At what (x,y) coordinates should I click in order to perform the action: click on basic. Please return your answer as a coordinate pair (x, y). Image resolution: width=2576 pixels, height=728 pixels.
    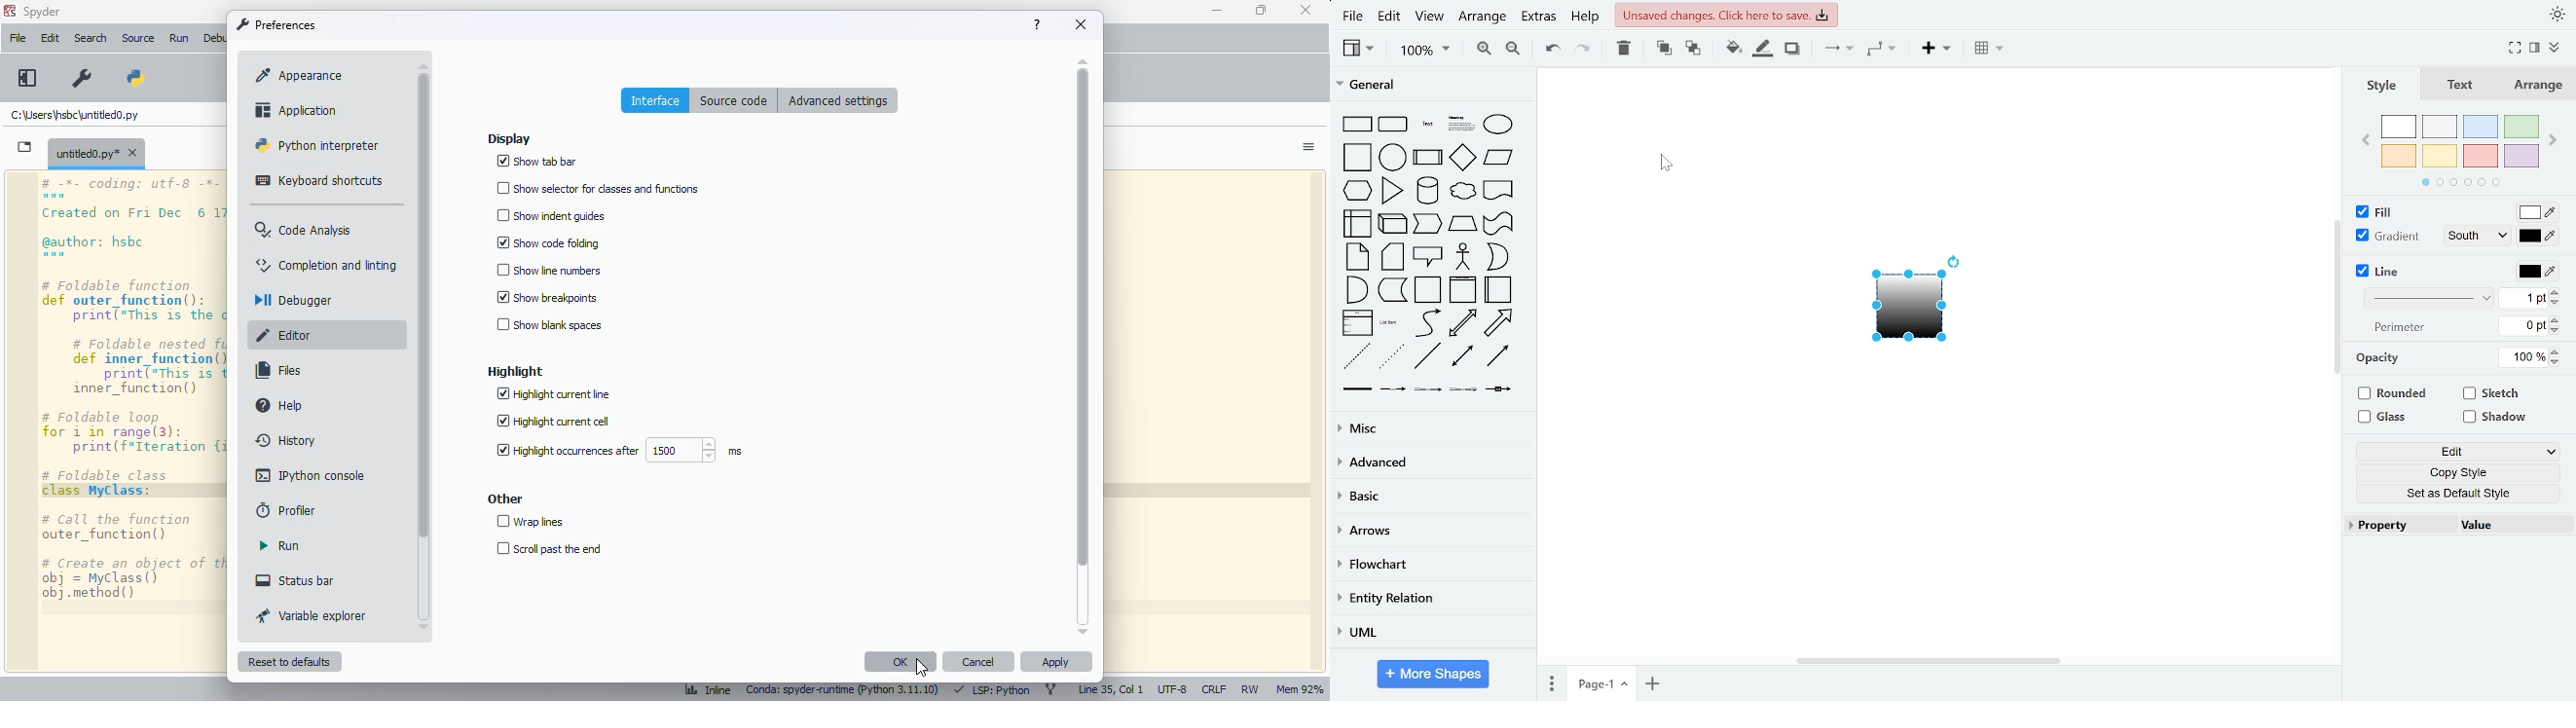
    Looking at the image, I should click on (1430, 497).